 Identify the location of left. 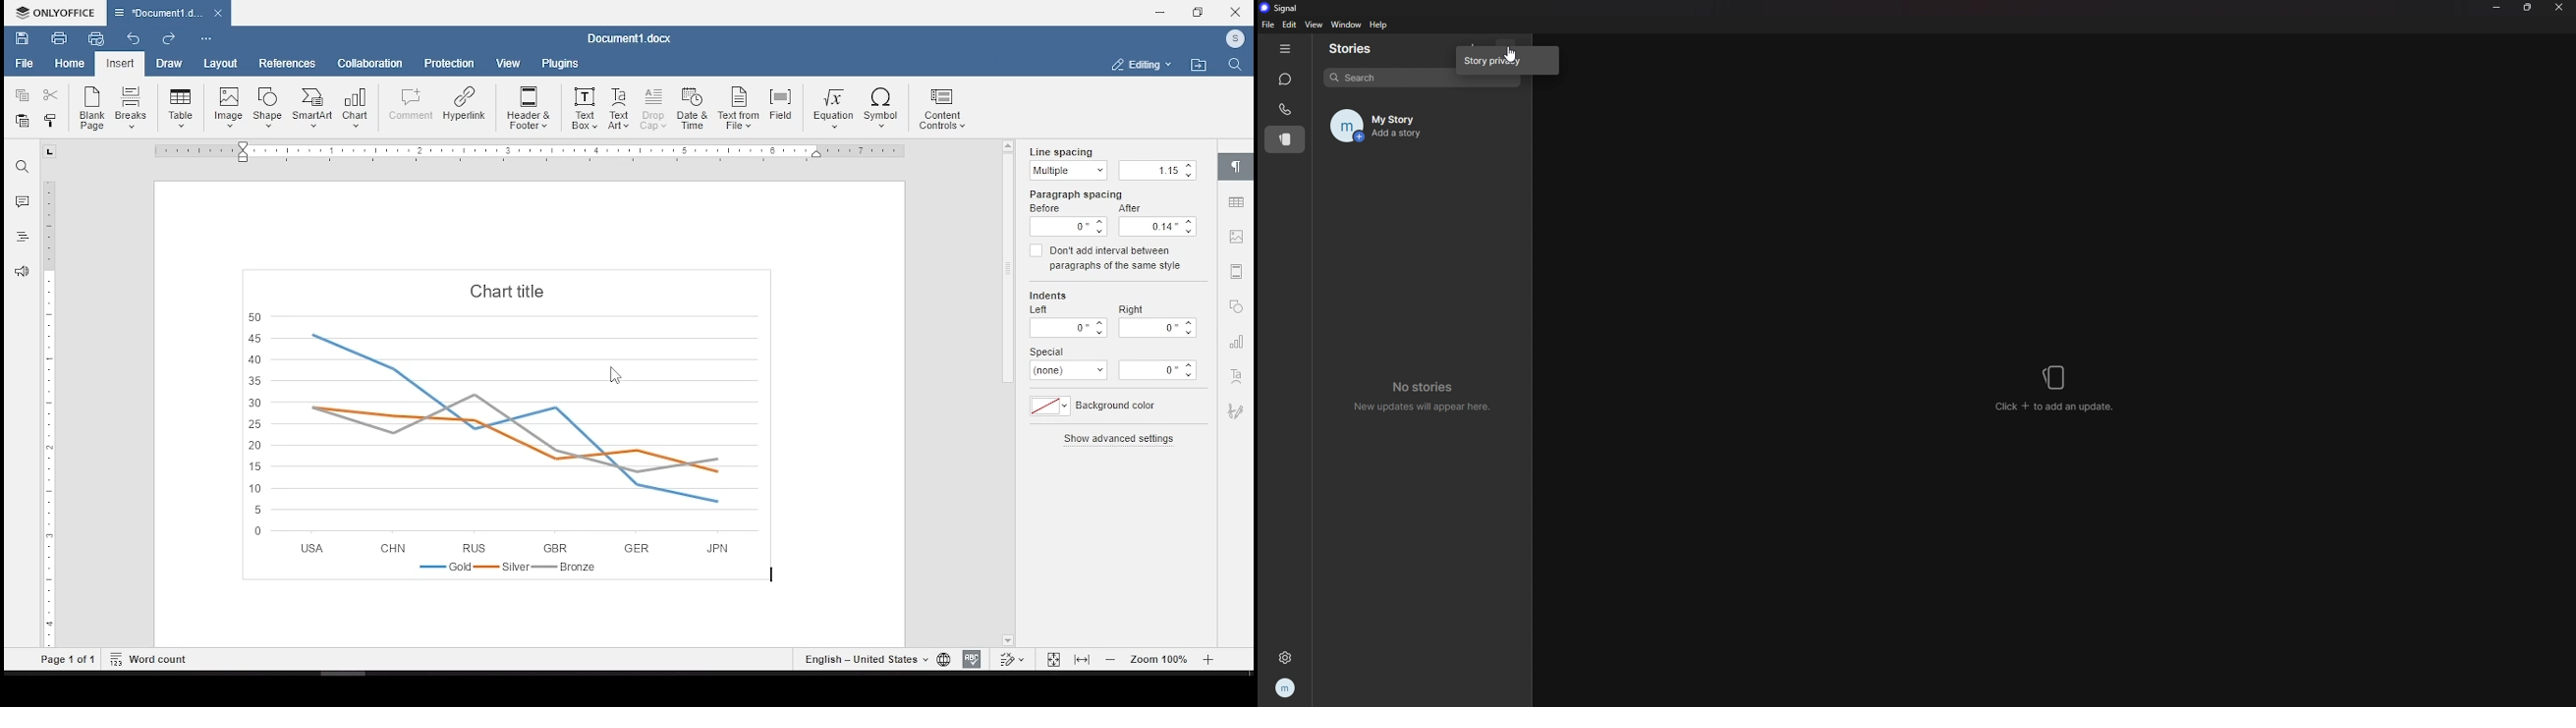
(1064, 323).